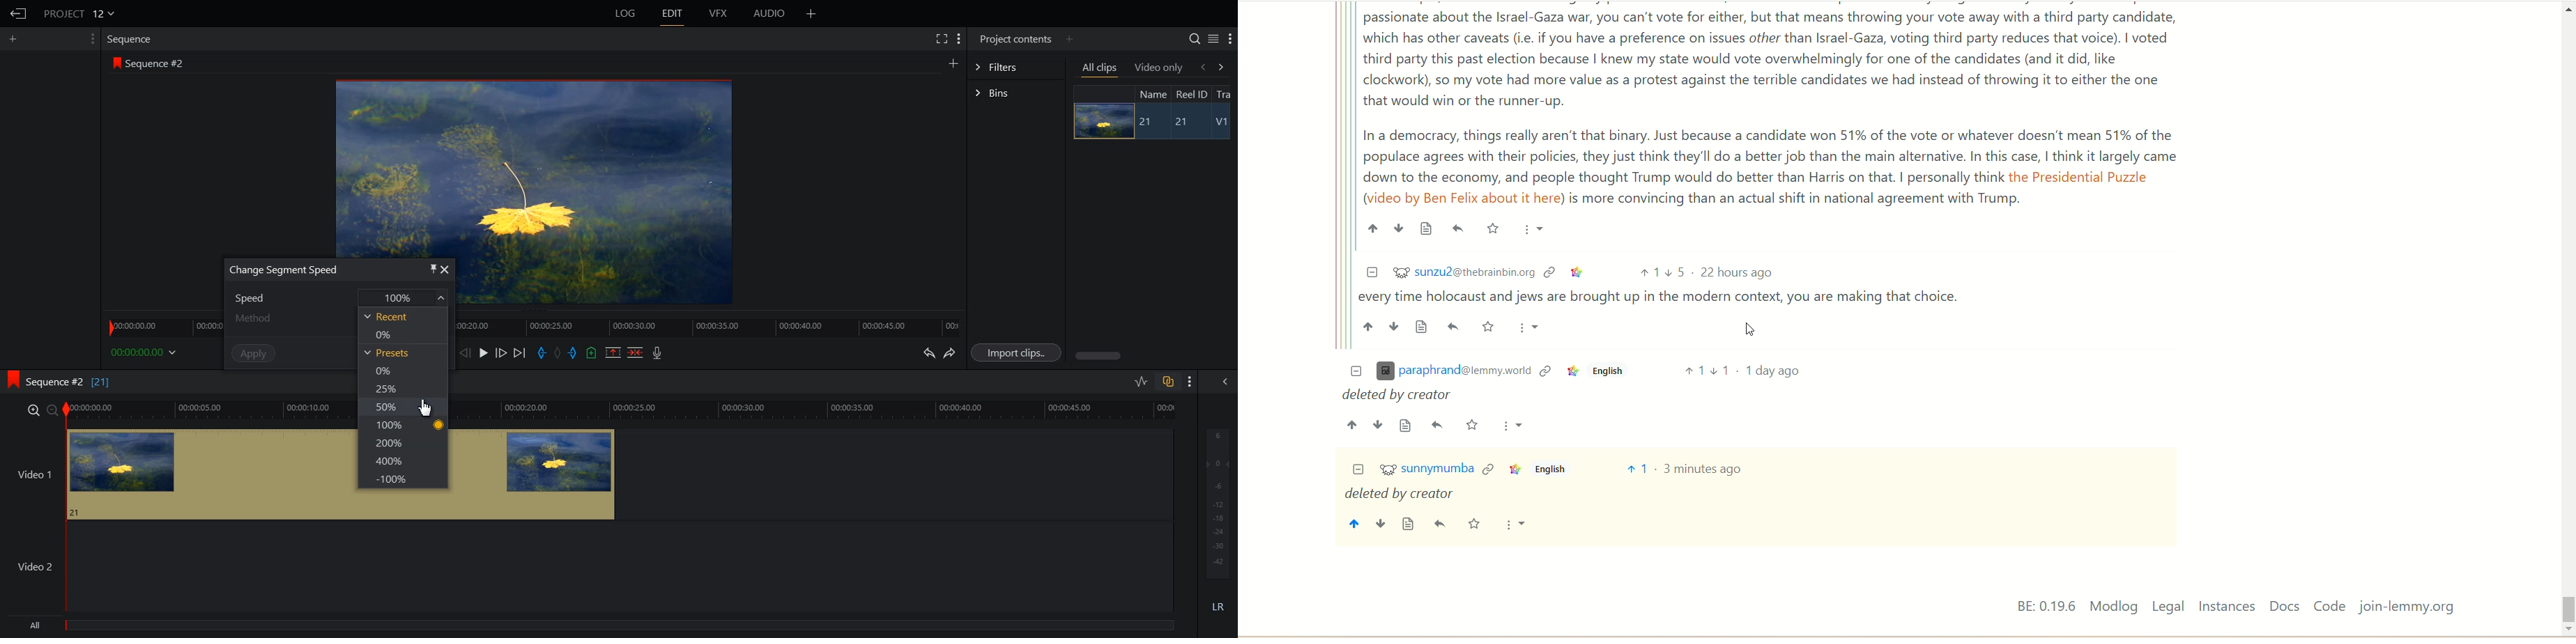 This screenshot has height=644, width=2576. I want to click on Upvote, so click(1368, 327).